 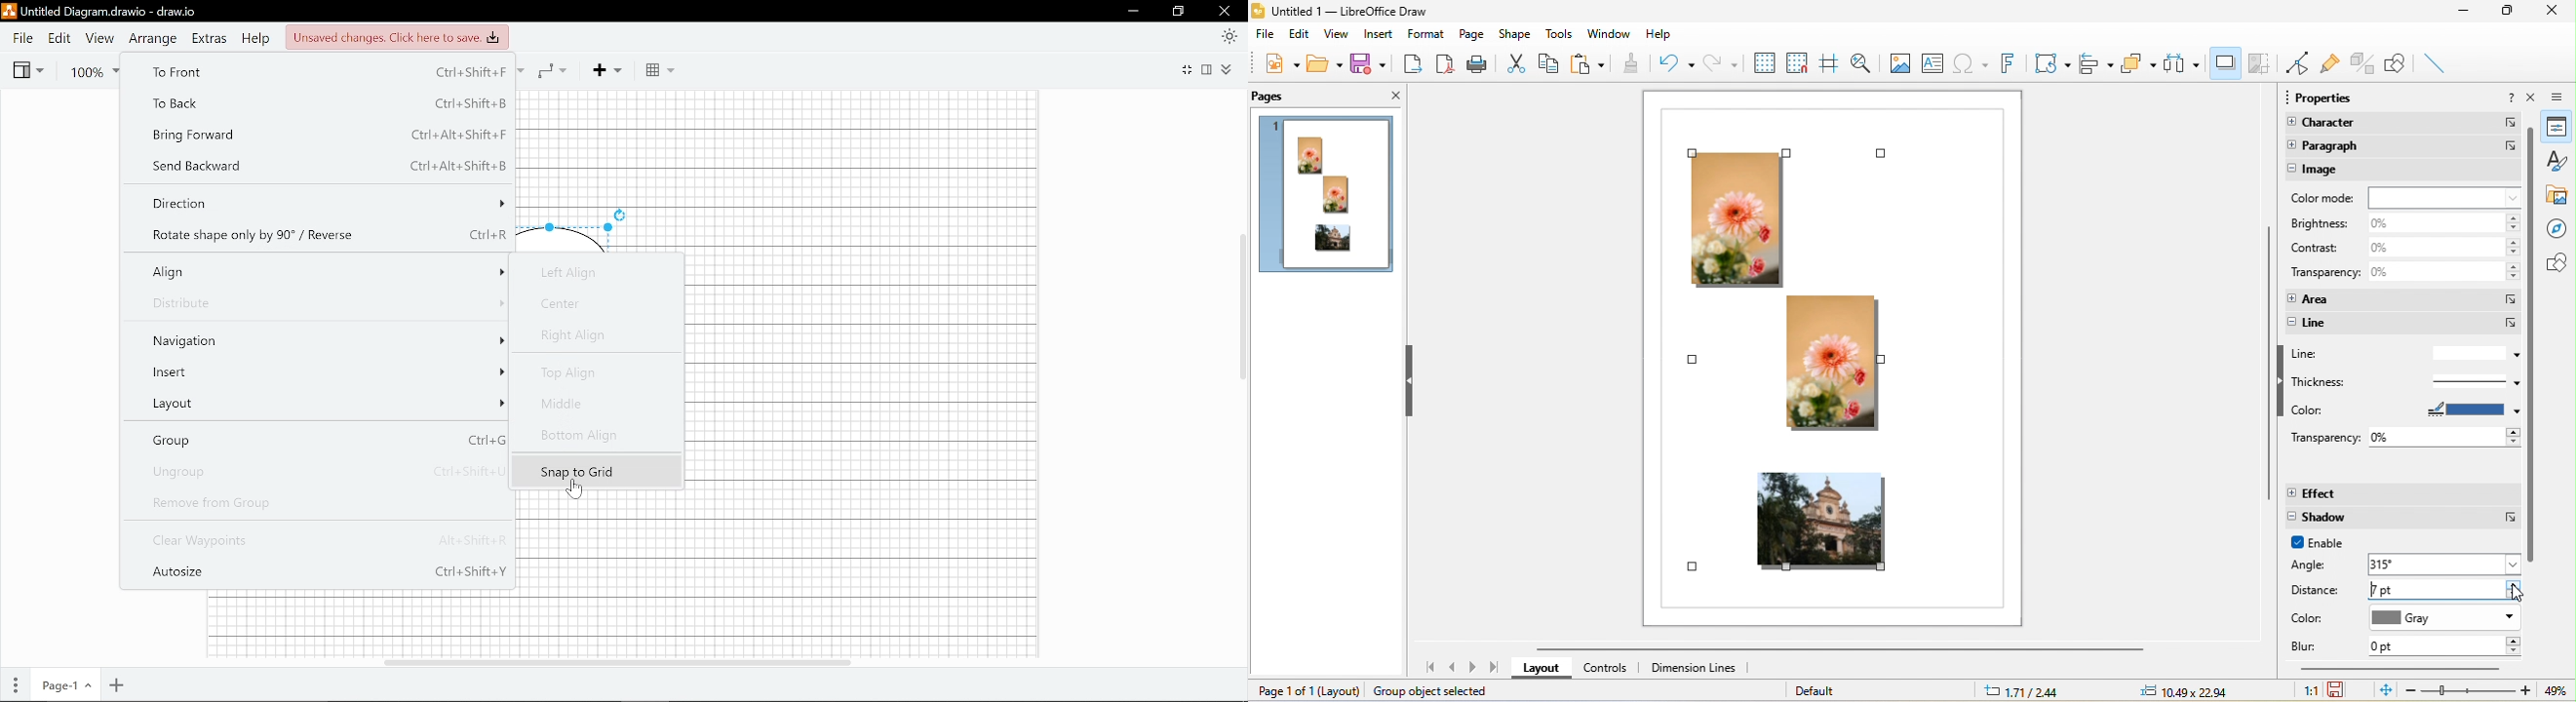 I want to click on horizontal scroll bar, so click(x=1854, y=650).